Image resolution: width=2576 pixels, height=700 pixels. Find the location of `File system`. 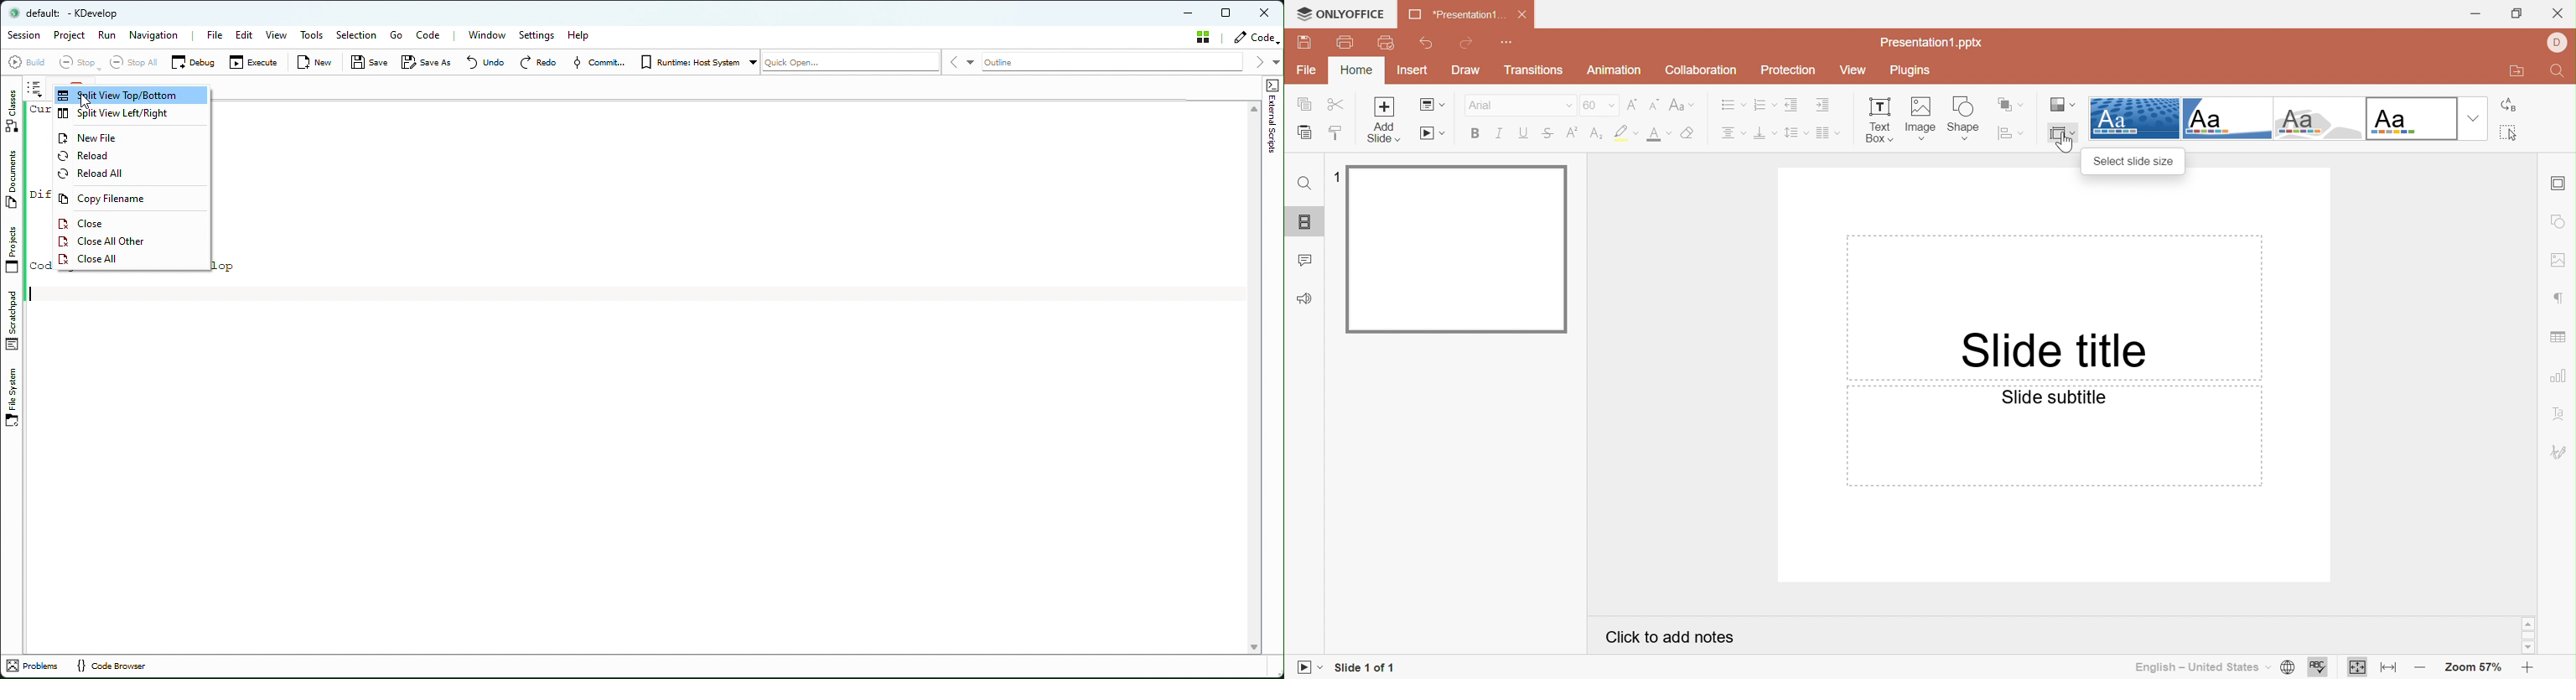

File system is located at coordinates (12, 399).